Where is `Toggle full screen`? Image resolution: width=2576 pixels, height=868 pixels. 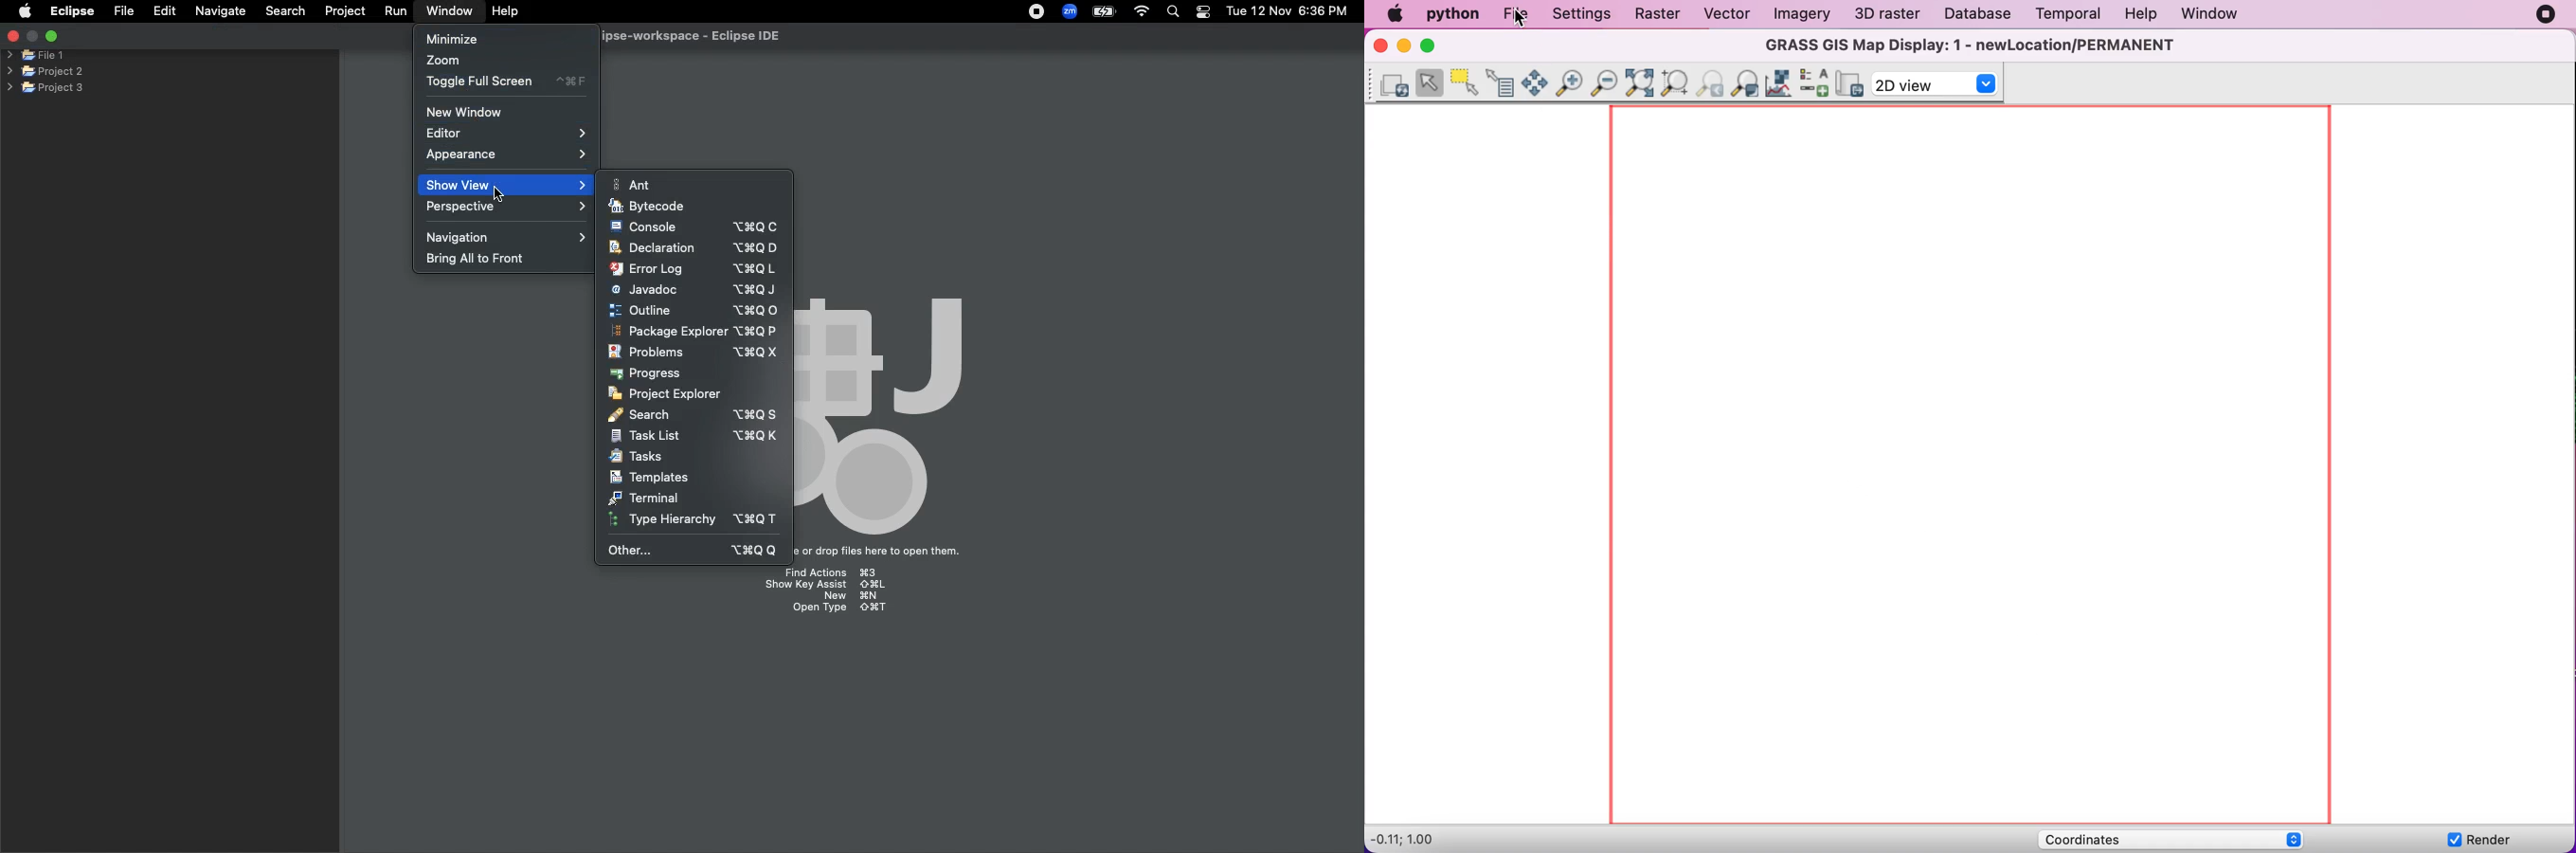
Toggle full screen is located at coordinates (506, 82).